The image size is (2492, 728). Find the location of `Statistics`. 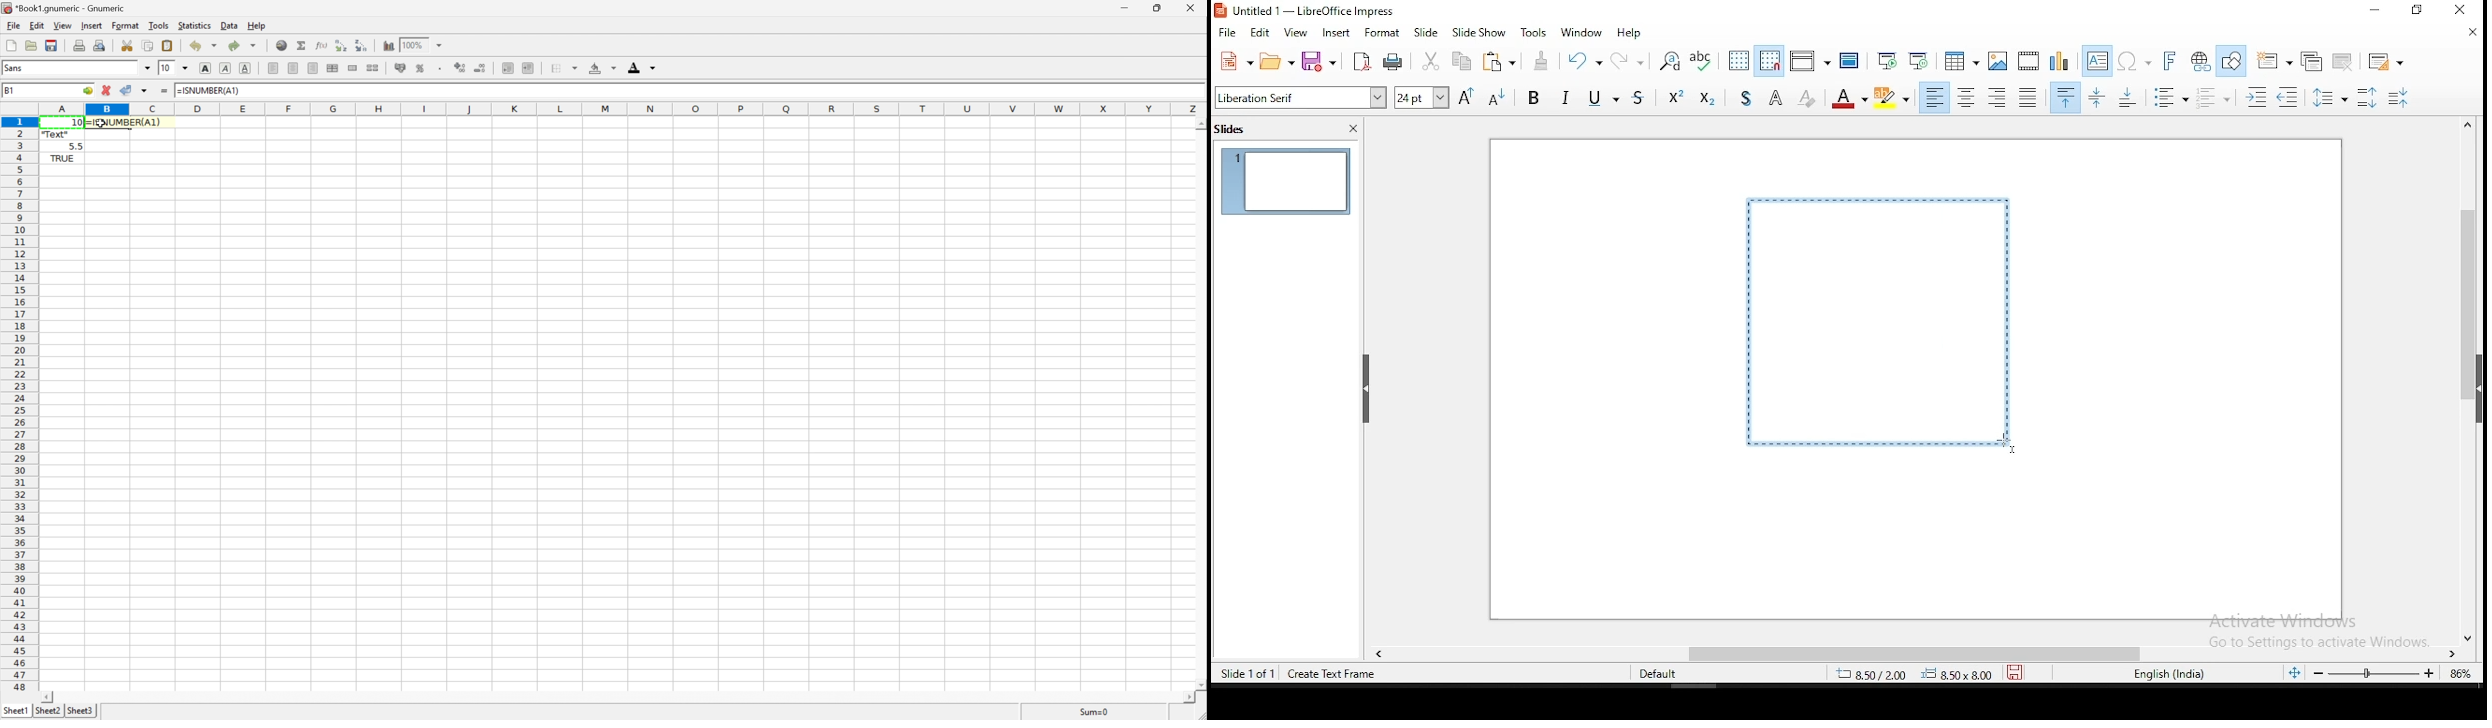

Statistics is located at coordinates (194, 25).